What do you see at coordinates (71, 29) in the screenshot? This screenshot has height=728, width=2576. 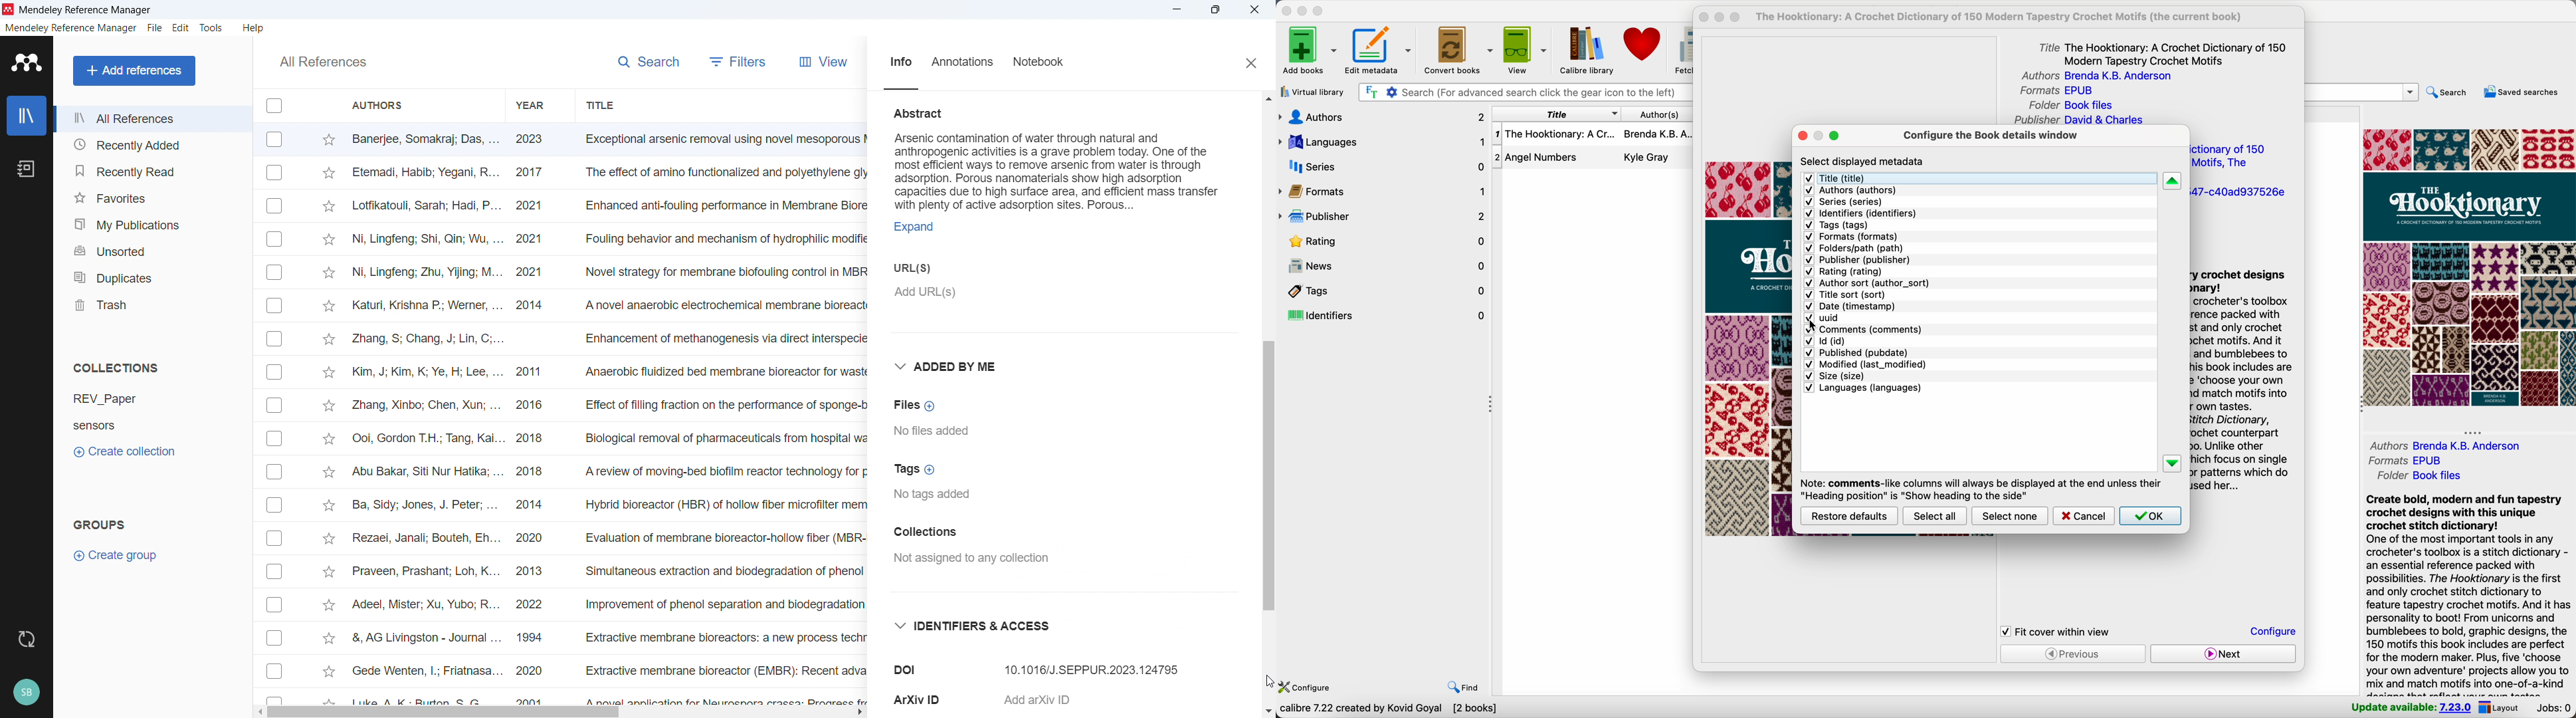 I see `Mendeley reference manager ` at bounding box center [71, 29].